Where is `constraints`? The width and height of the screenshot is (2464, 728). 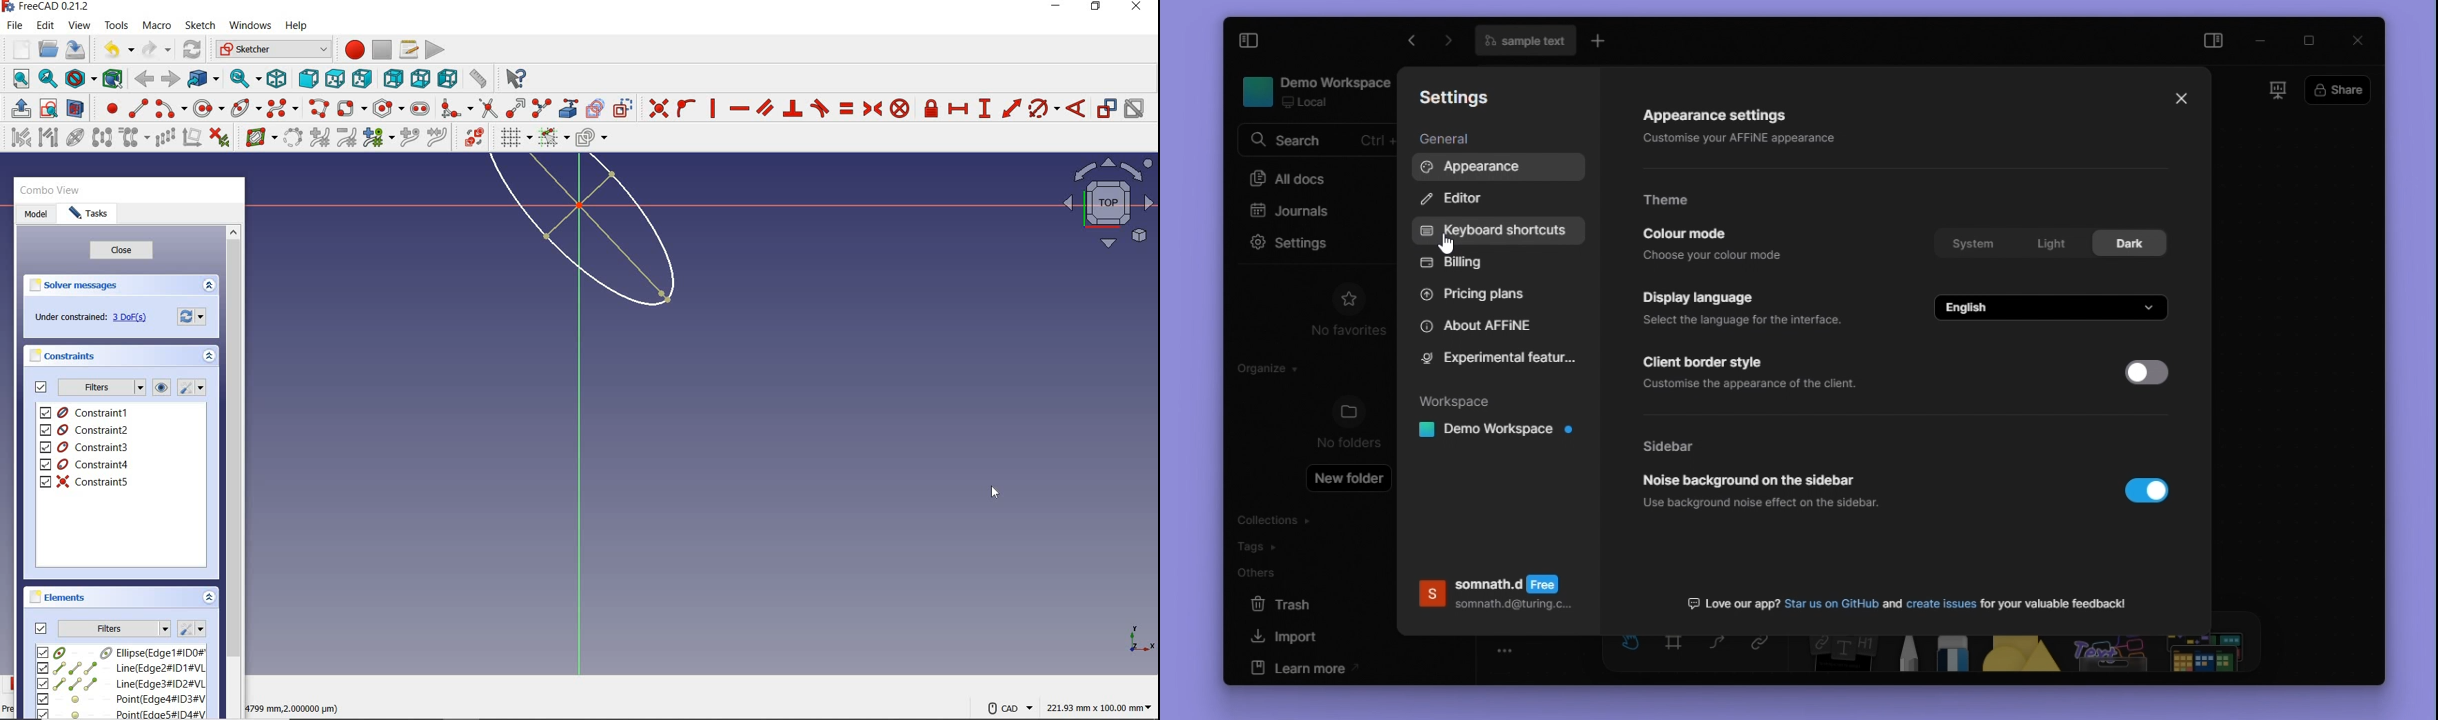
constraints is located at coordinates (66, 355).